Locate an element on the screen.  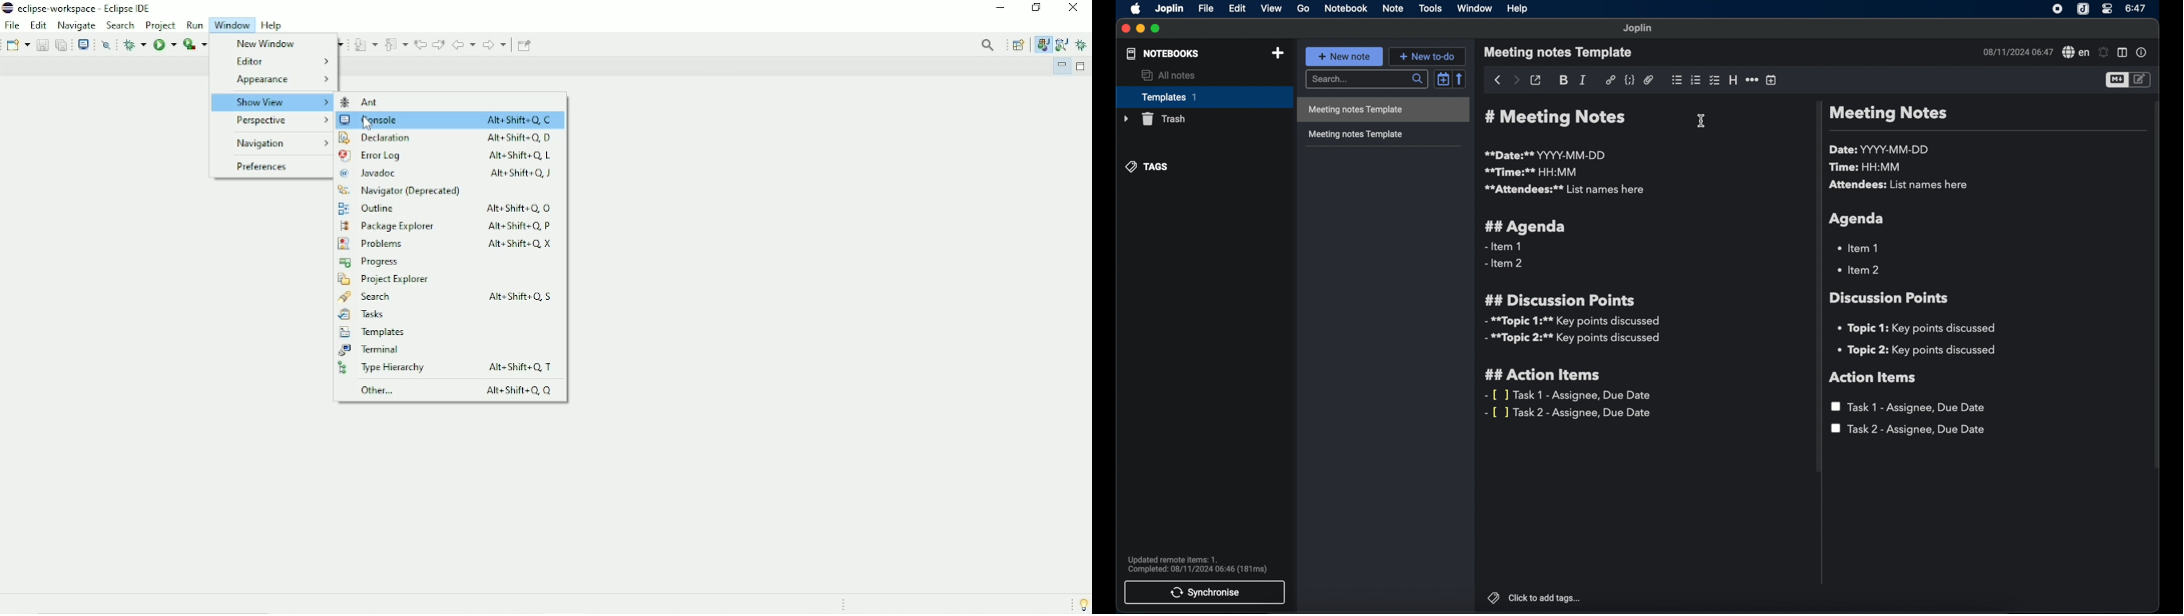
horizontal rule is located at coordinates (1752, 79).